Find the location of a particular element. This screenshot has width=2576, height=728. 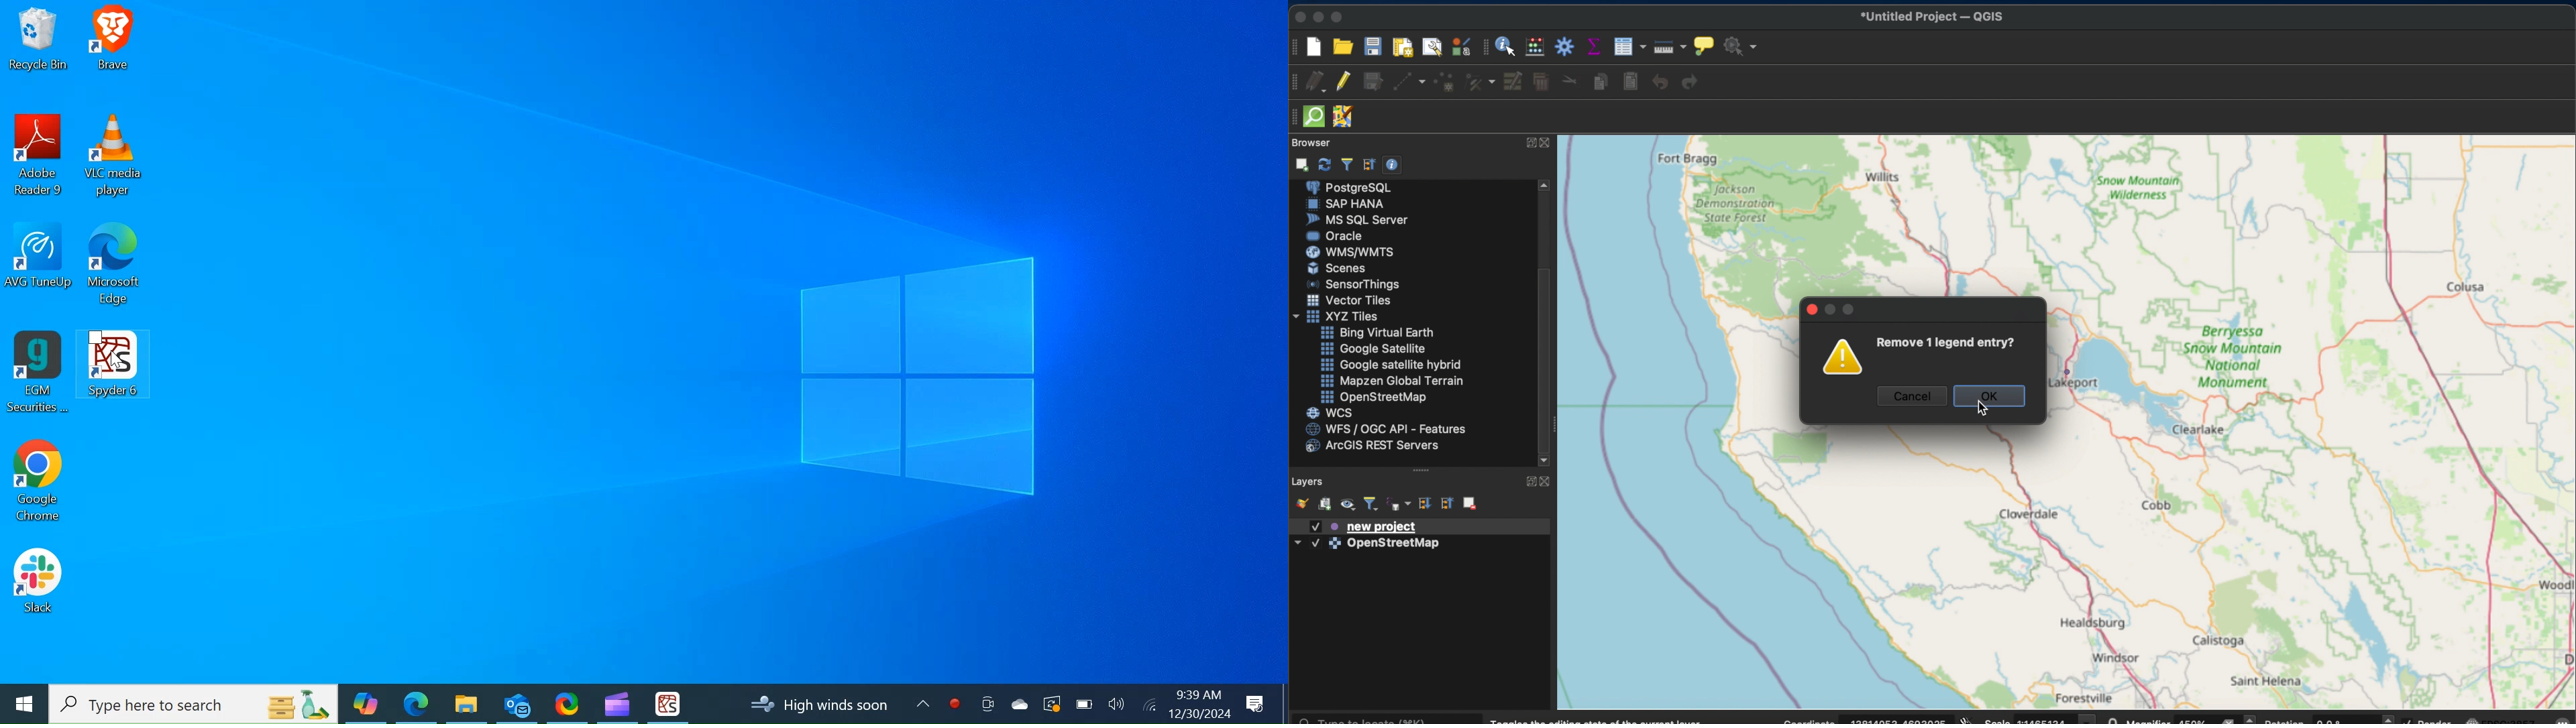

untitled project QGIS is located at coordinates (1931, 17).